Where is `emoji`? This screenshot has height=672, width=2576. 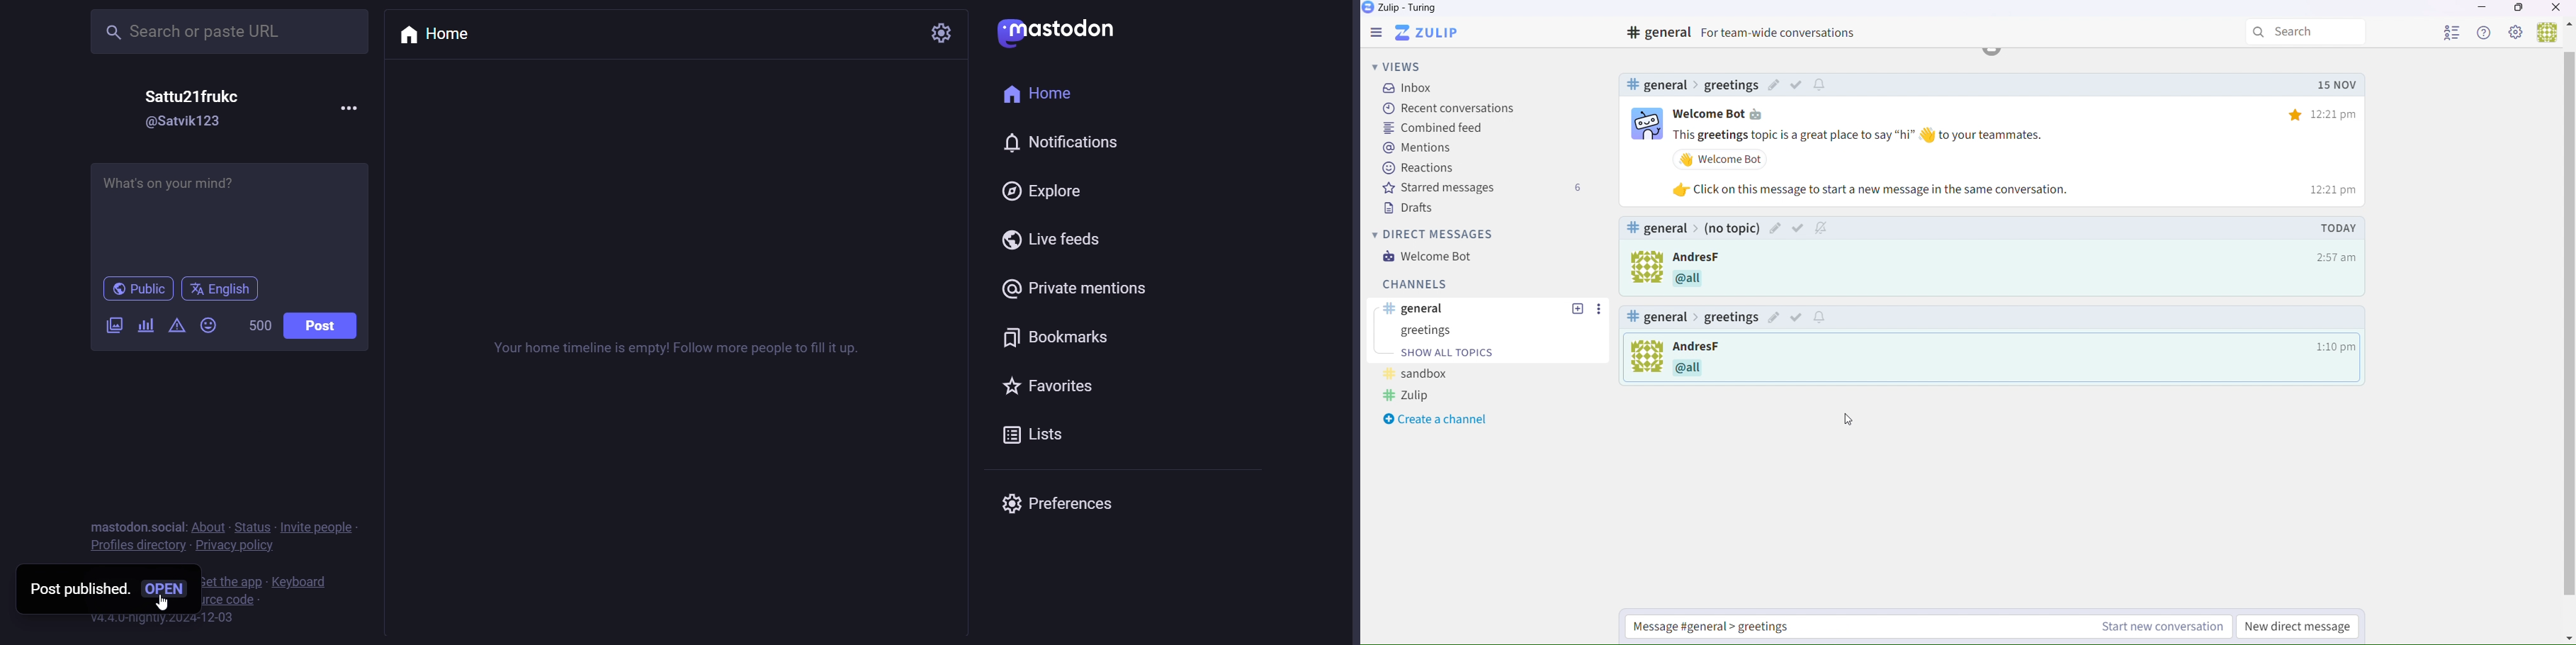 emoji is located at coordinates (209, 326).